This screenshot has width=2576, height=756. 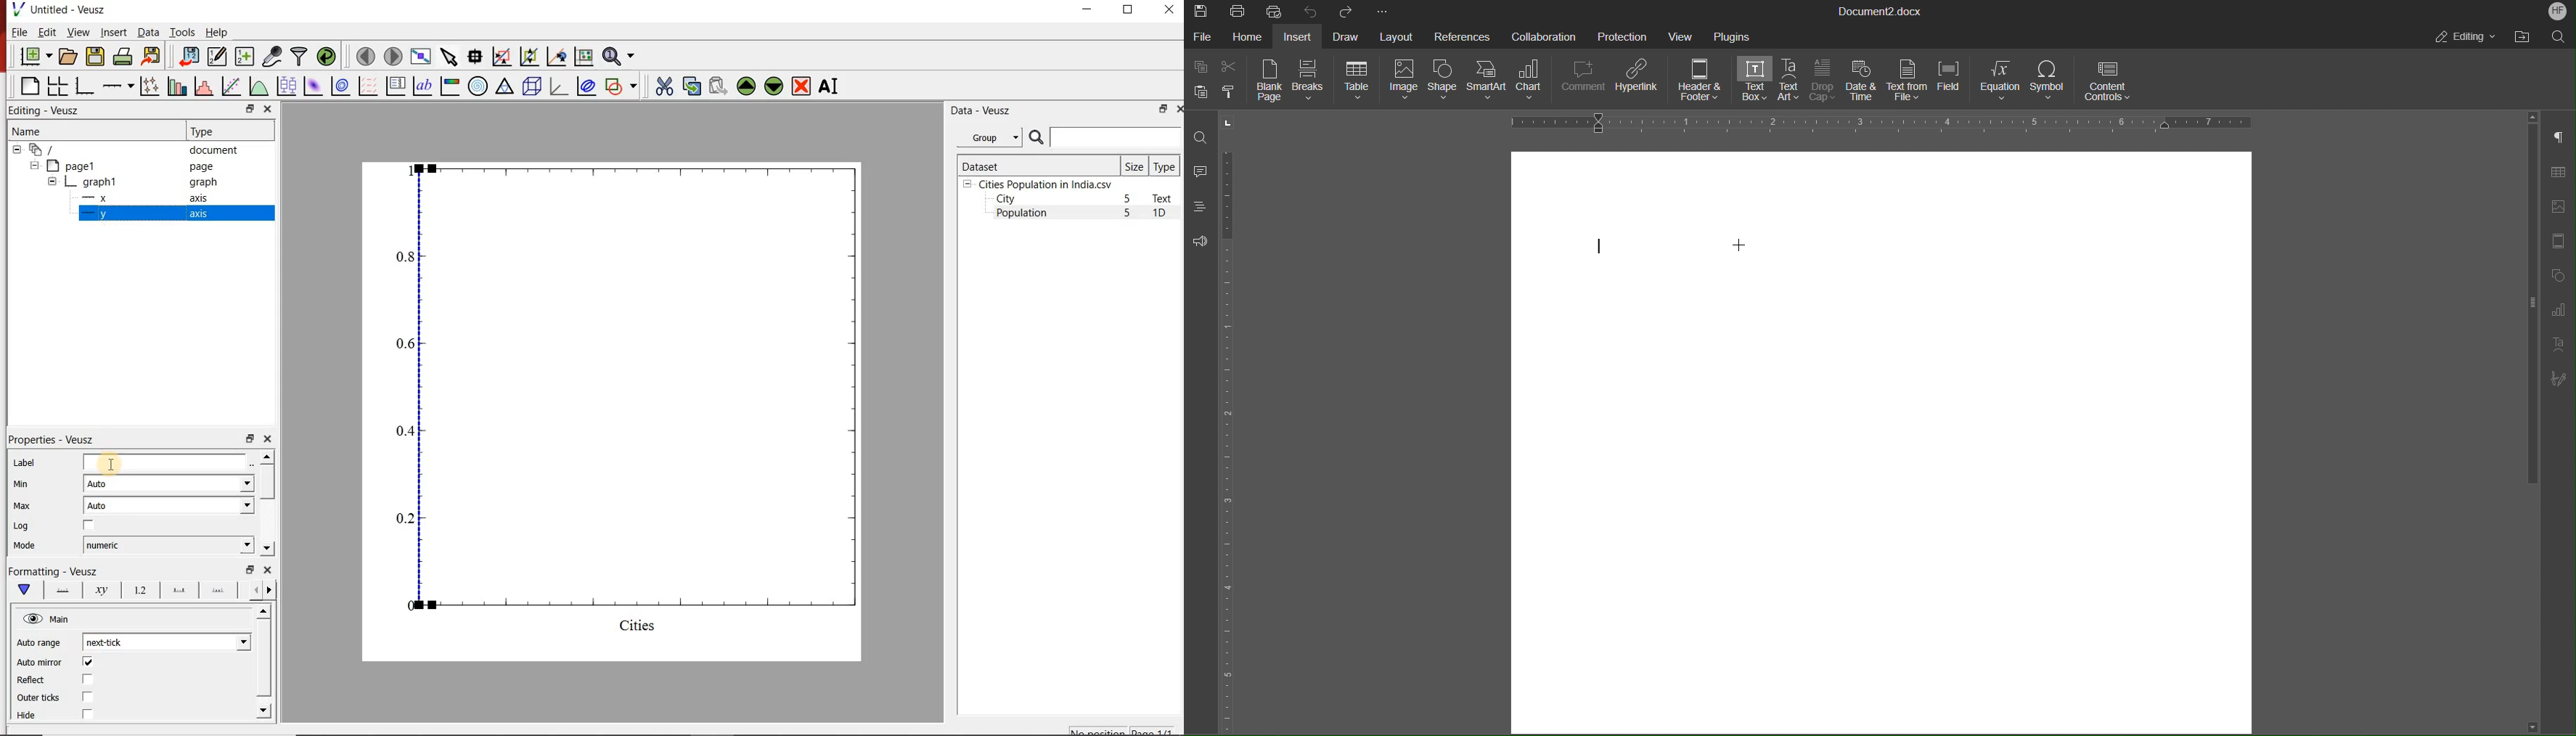 What do you see at coordinates (169, 483) in the screenshot?
I see `Auto` at bounding box center [169, 483].